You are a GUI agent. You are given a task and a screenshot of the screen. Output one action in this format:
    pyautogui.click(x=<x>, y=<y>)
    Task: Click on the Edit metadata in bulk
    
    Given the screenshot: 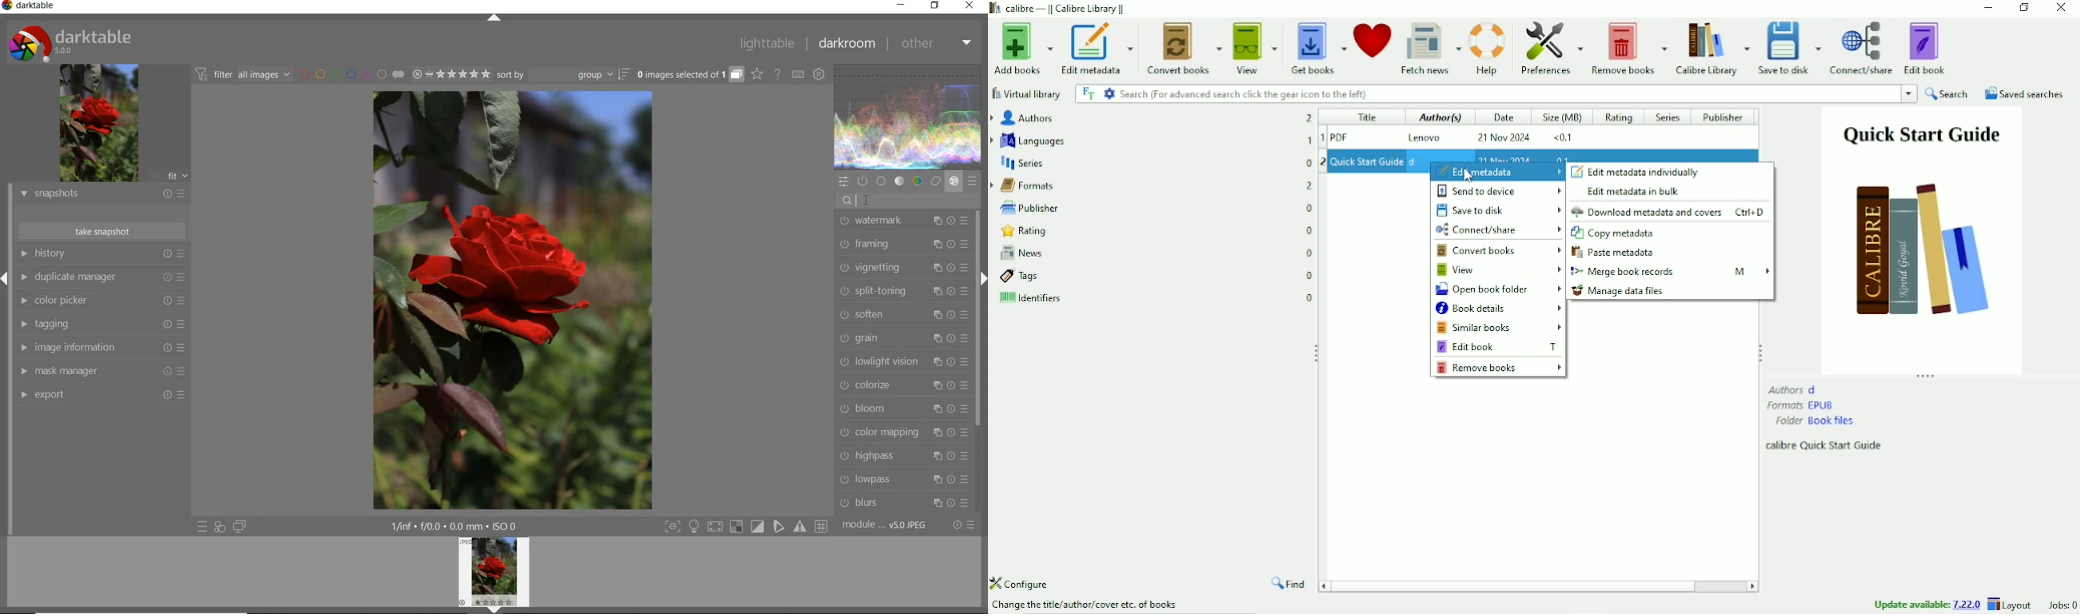 What is the action you would take?
    pyautogui.click(x=1635, y=192)
    